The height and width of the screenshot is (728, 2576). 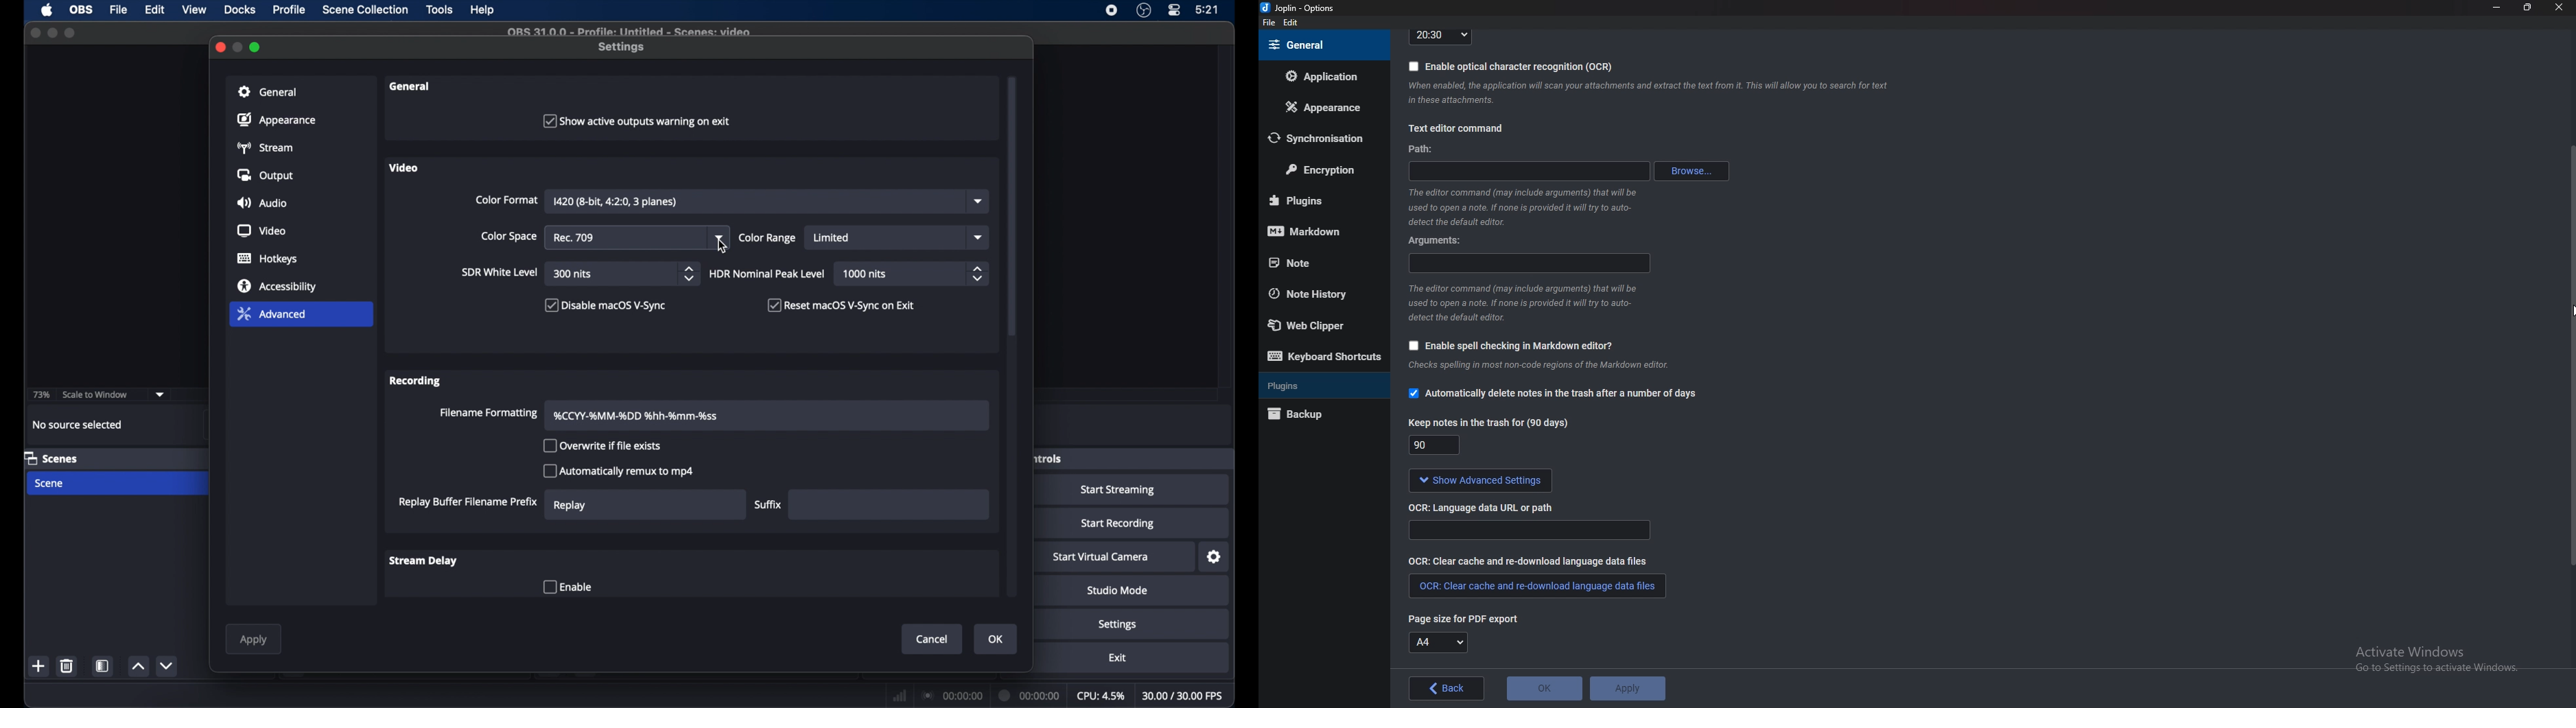 What do you see at coordinates (2557, 7) in the screenshot?
I see `close` at bounding box center [2557, 7].